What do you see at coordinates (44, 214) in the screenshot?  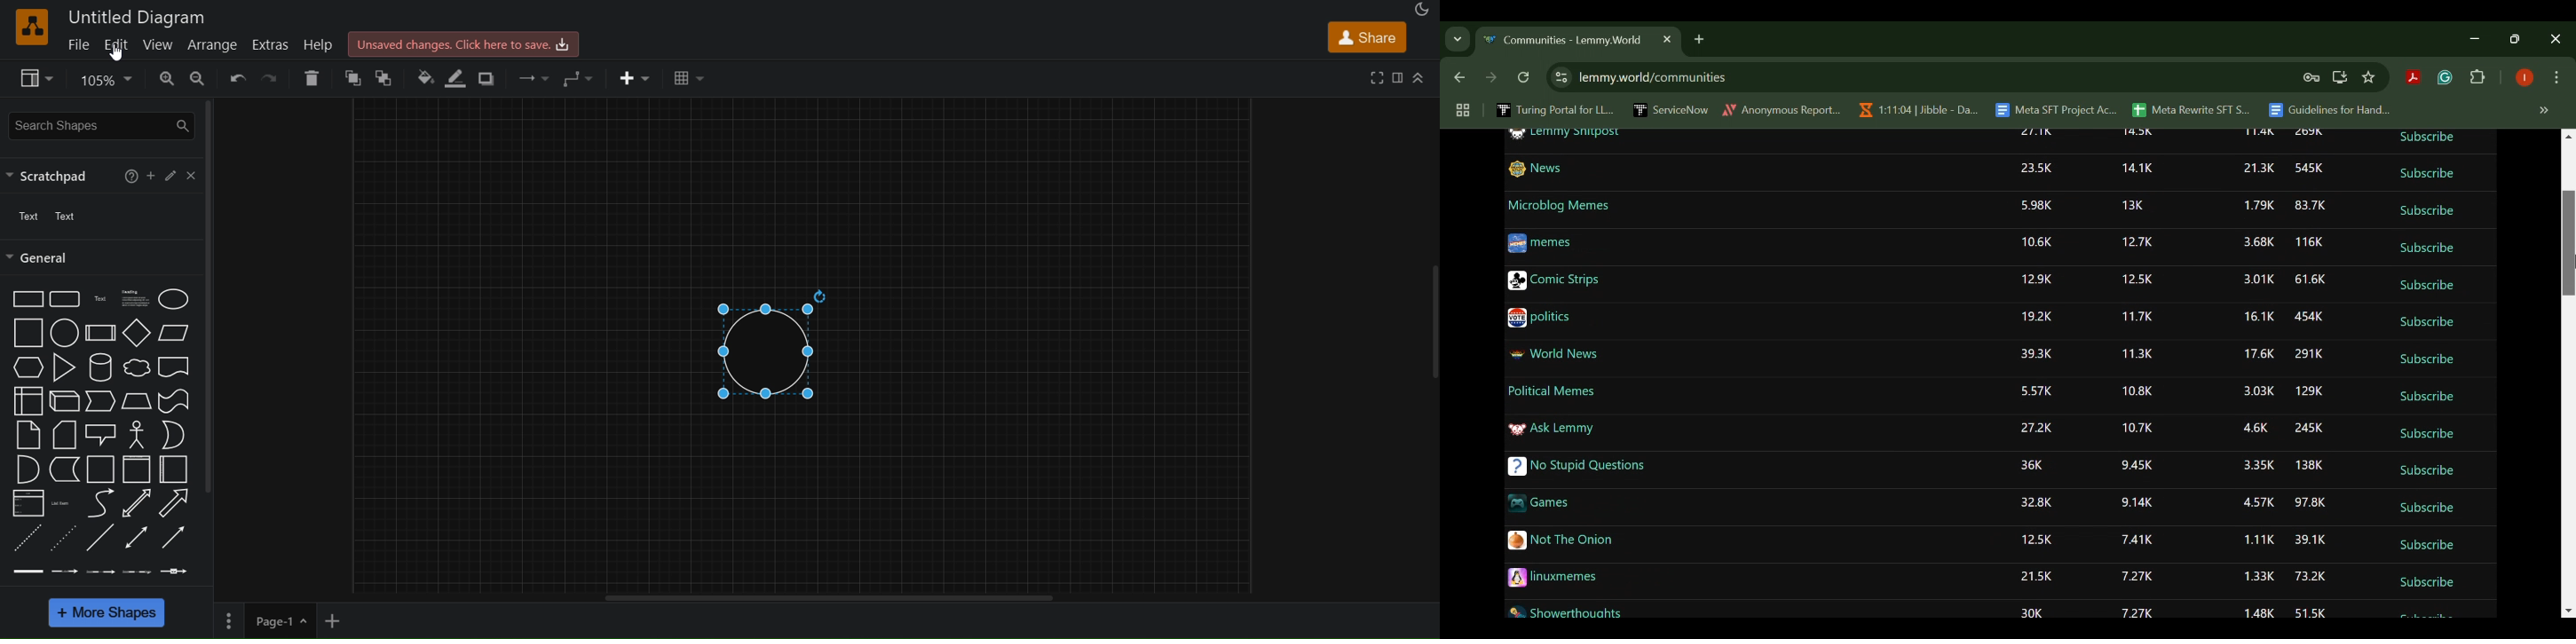 I see `text` at bounding box center [44, 214].